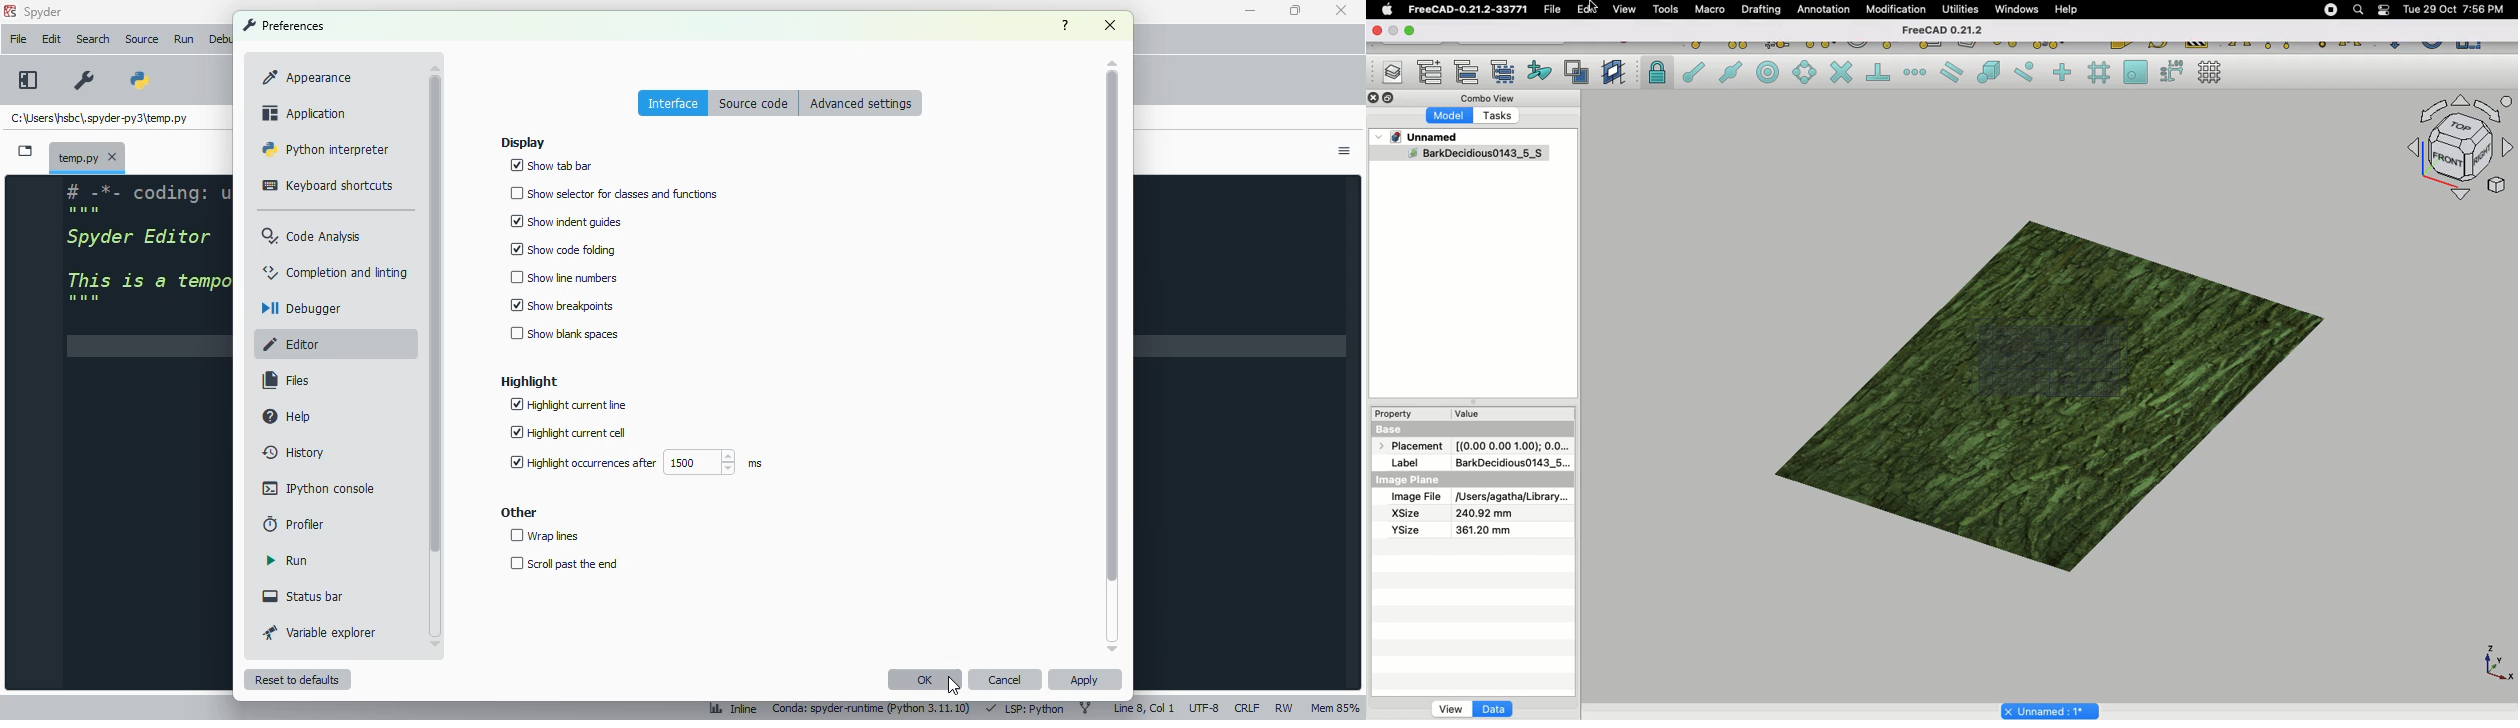 This screenshot has width=2520, height=728. I want to click on 0.00 0.00 1.00): 0.0., so click(1512, 443).